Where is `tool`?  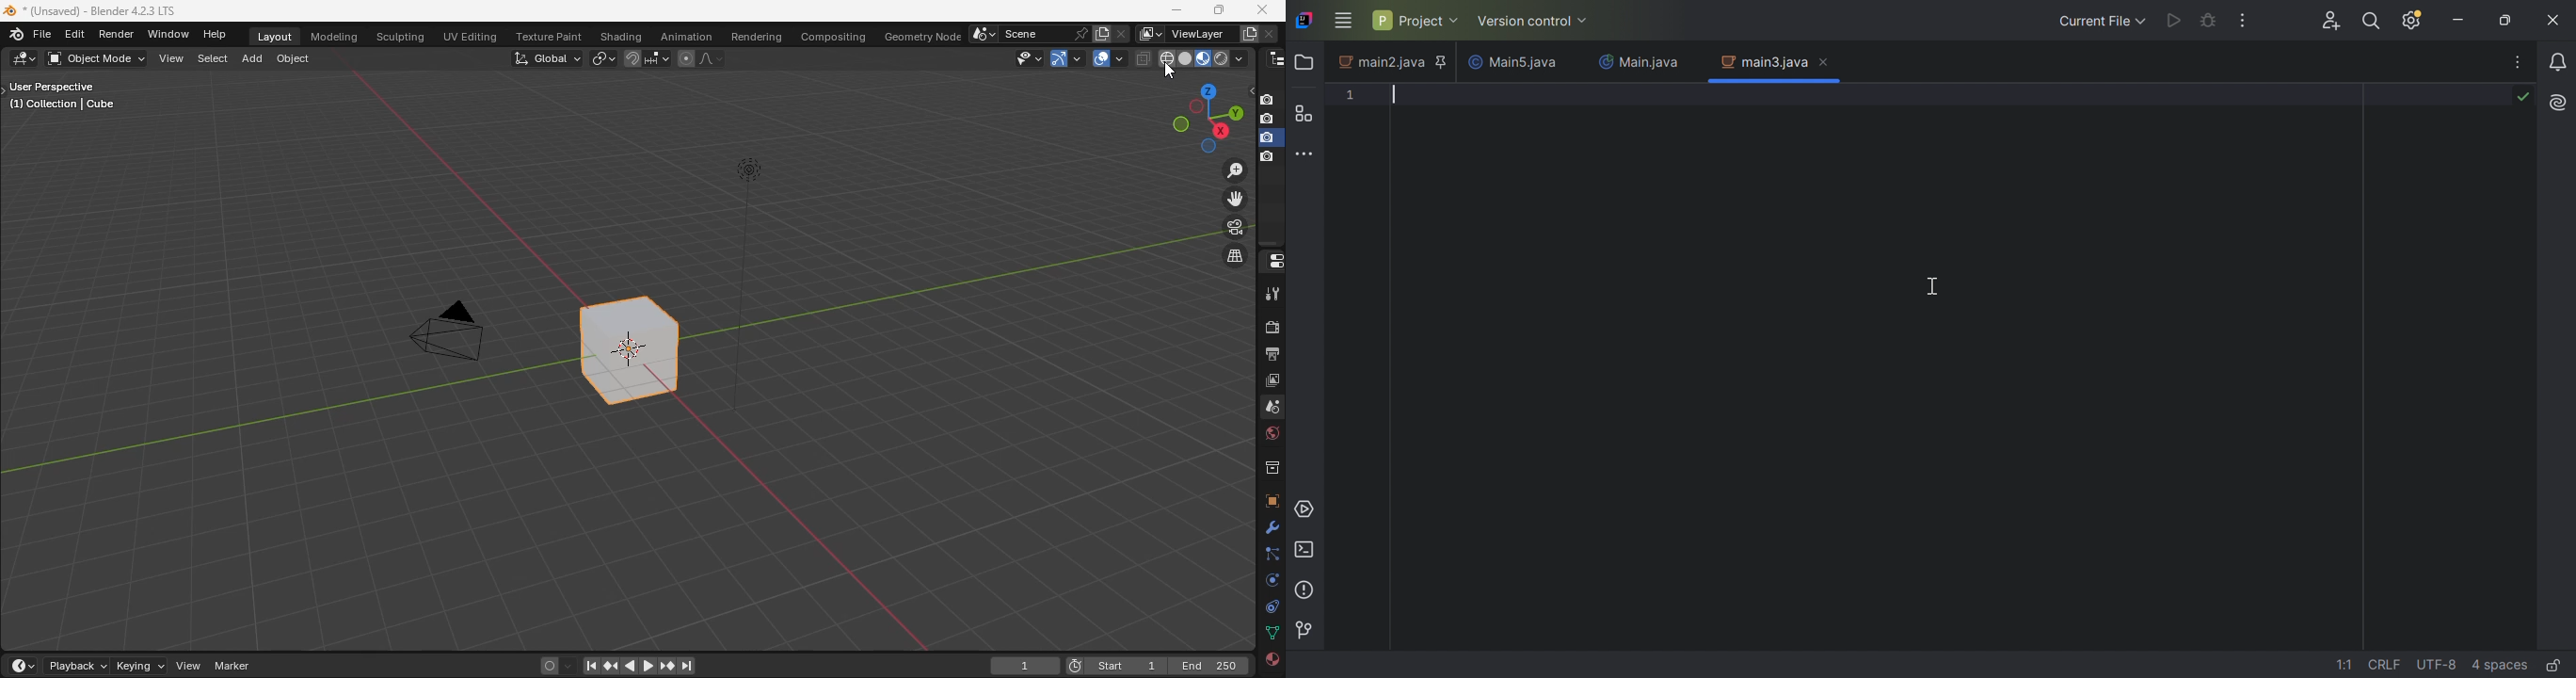
tool is located at coordinates (1272, 294).